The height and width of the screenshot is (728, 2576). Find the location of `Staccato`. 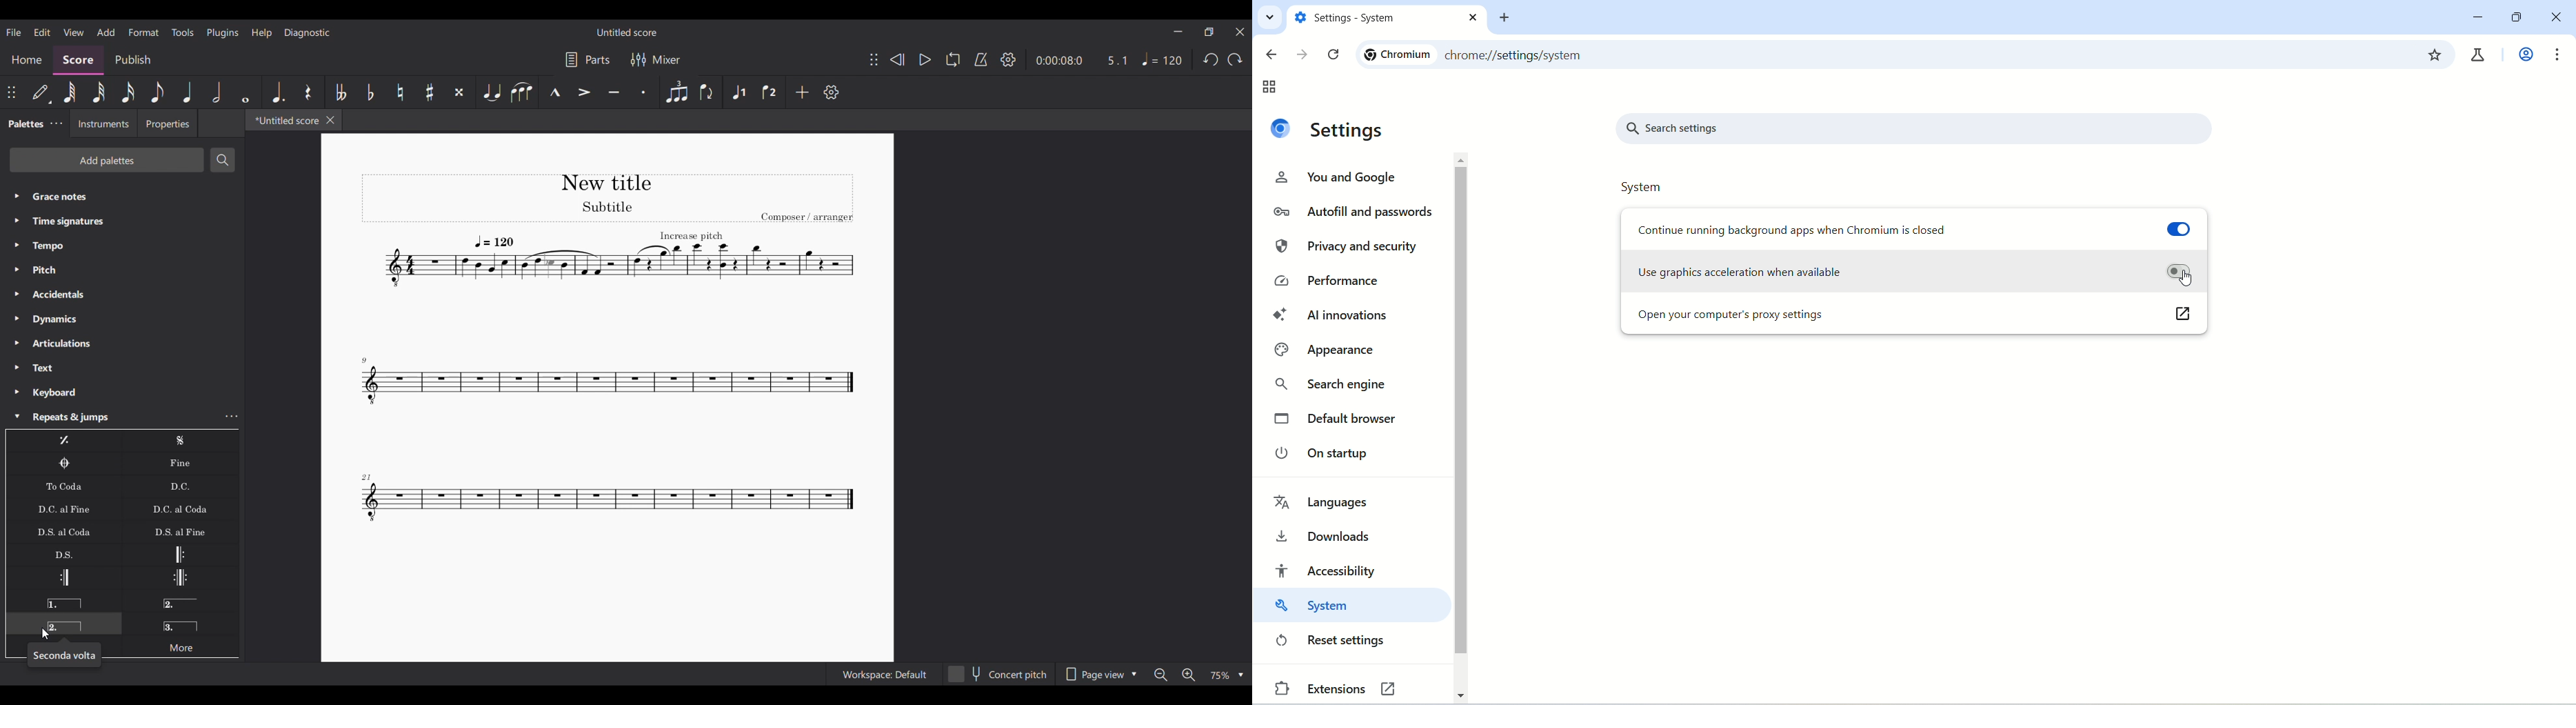

Staccato is located at coordinates (644, 92).